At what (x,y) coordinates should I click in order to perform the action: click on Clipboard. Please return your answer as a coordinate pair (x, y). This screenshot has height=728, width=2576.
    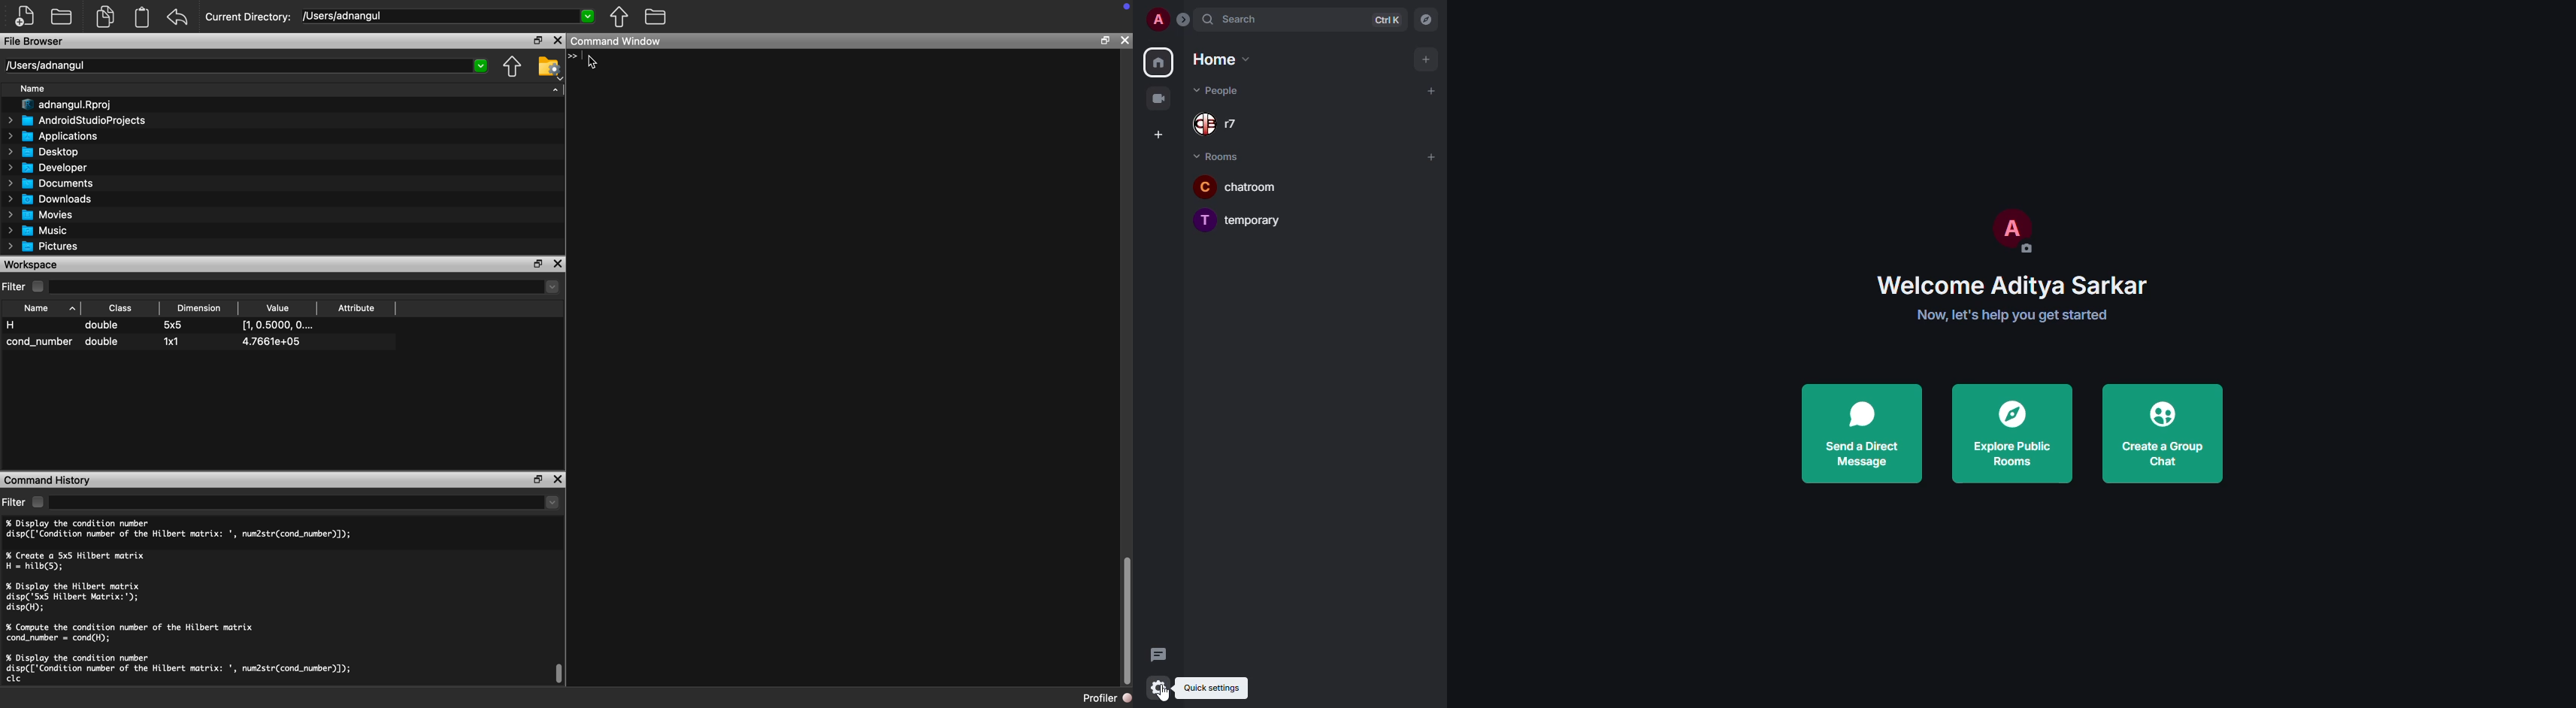
    Looking at the image, I should click on (142, 16).